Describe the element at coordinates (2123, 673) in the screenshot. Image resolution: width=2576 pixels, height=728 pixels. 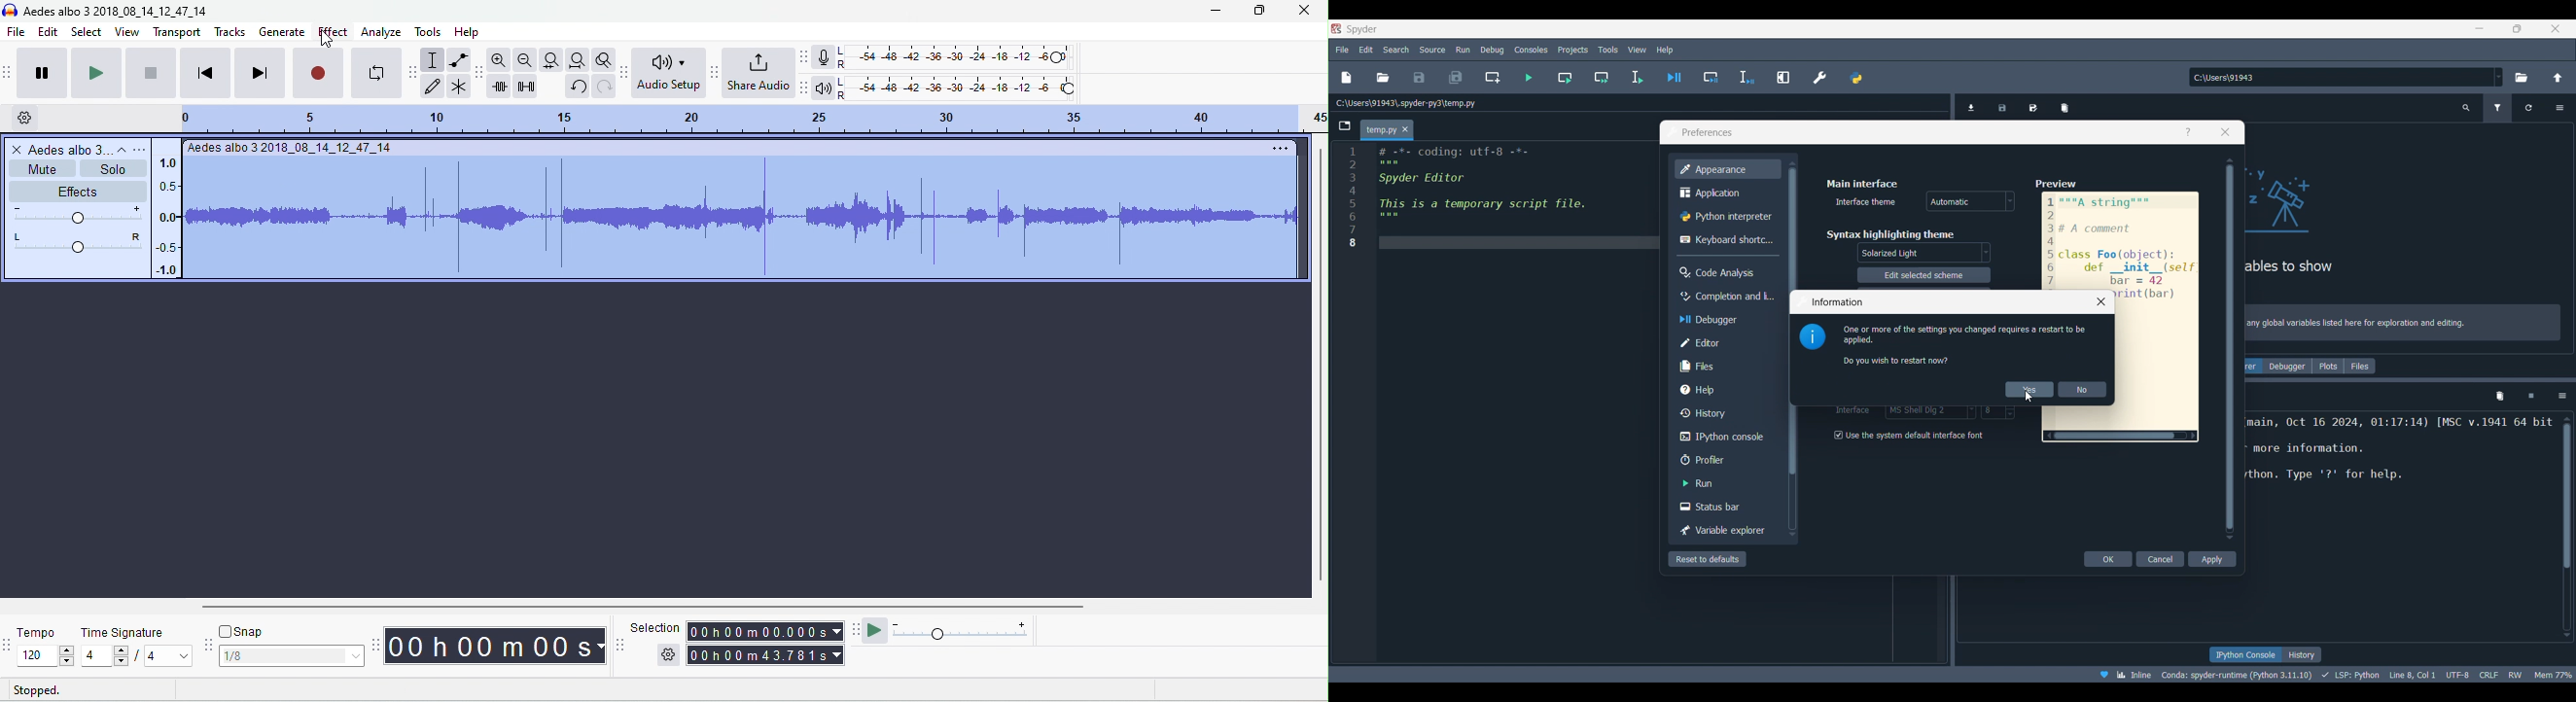
I see `inline` at that location.